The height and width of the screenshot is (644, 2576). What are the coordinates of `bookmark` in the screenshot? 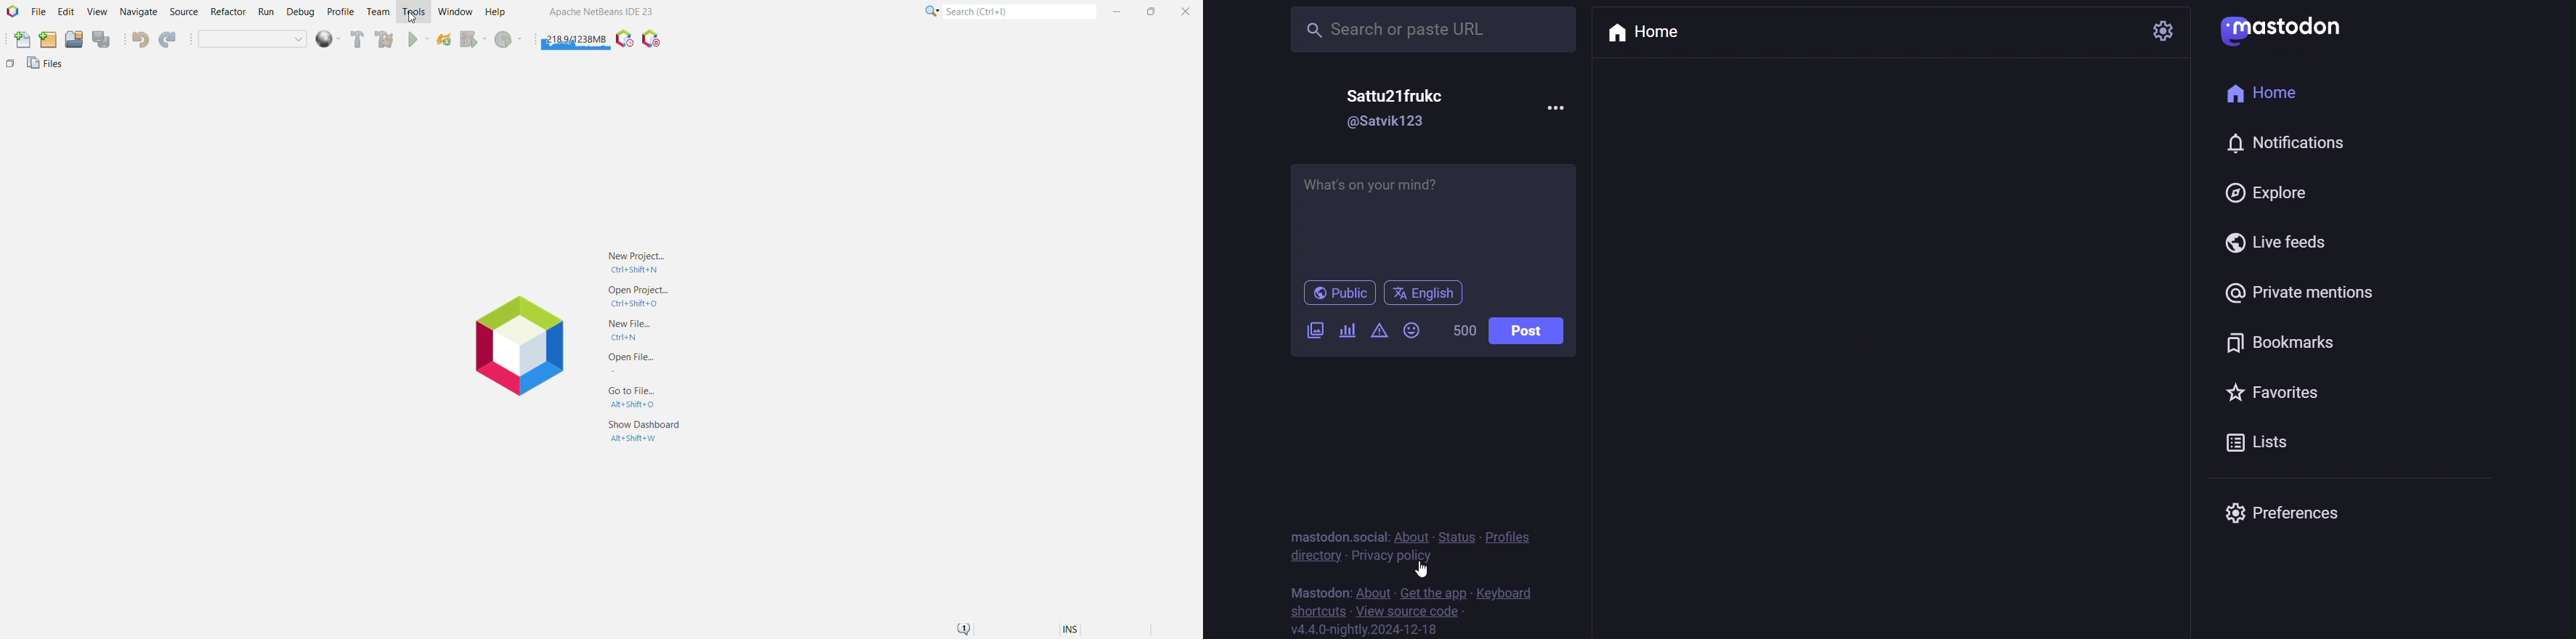 It's located at (2283, 342).